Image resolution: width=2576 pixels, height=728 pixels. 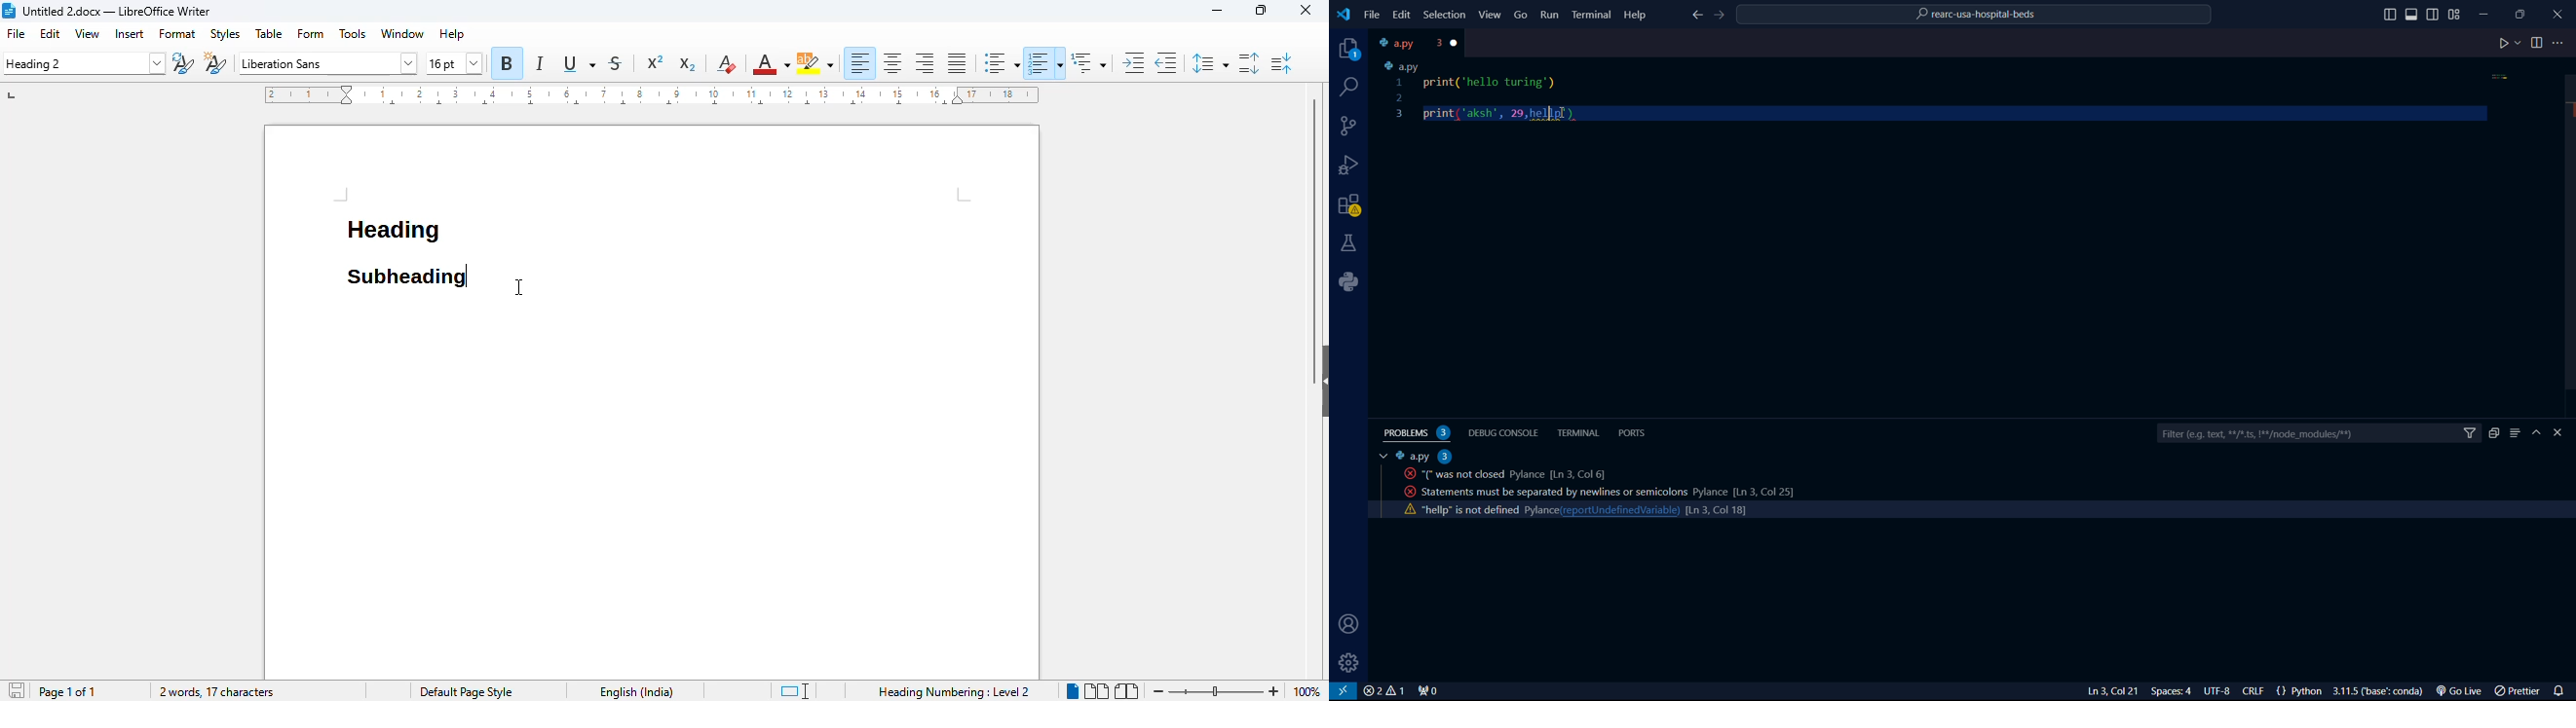 What do you see at coordinates (454, 63) in the screenshot?
I see `font size` at bounding box center [454, 63].